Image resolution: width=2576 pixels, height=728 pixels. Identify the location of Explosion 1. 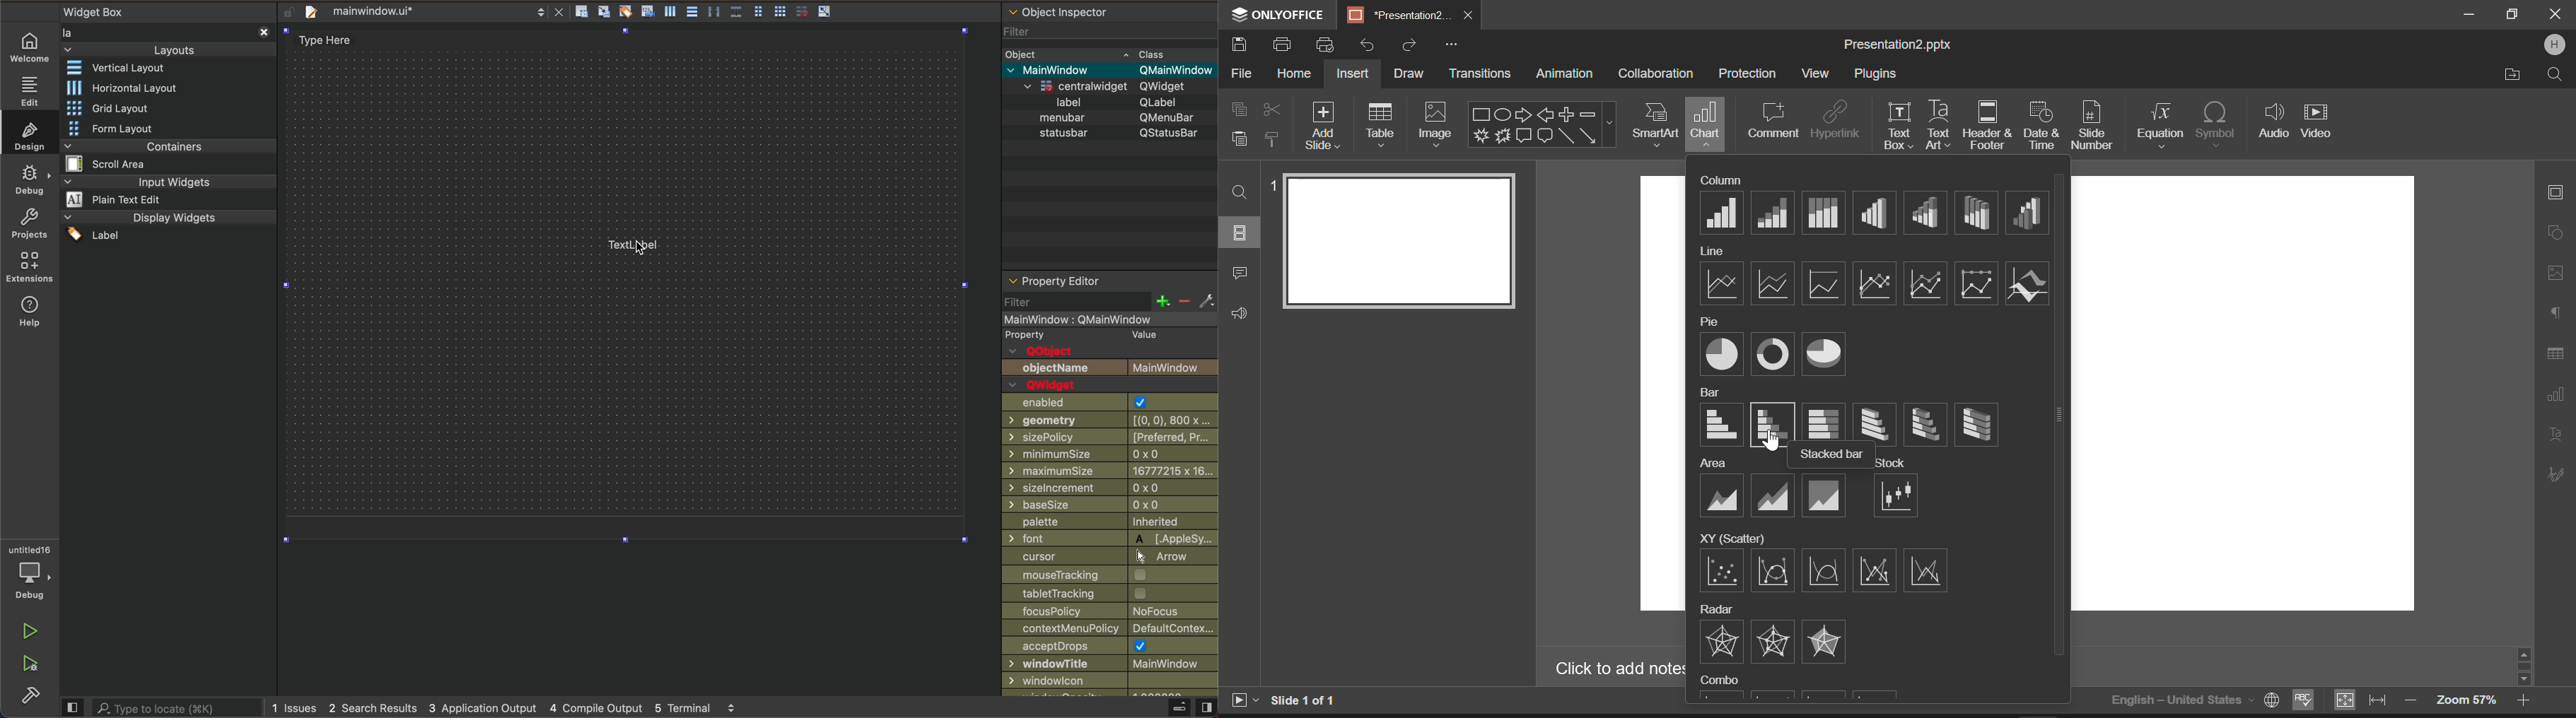
(1481, 136).